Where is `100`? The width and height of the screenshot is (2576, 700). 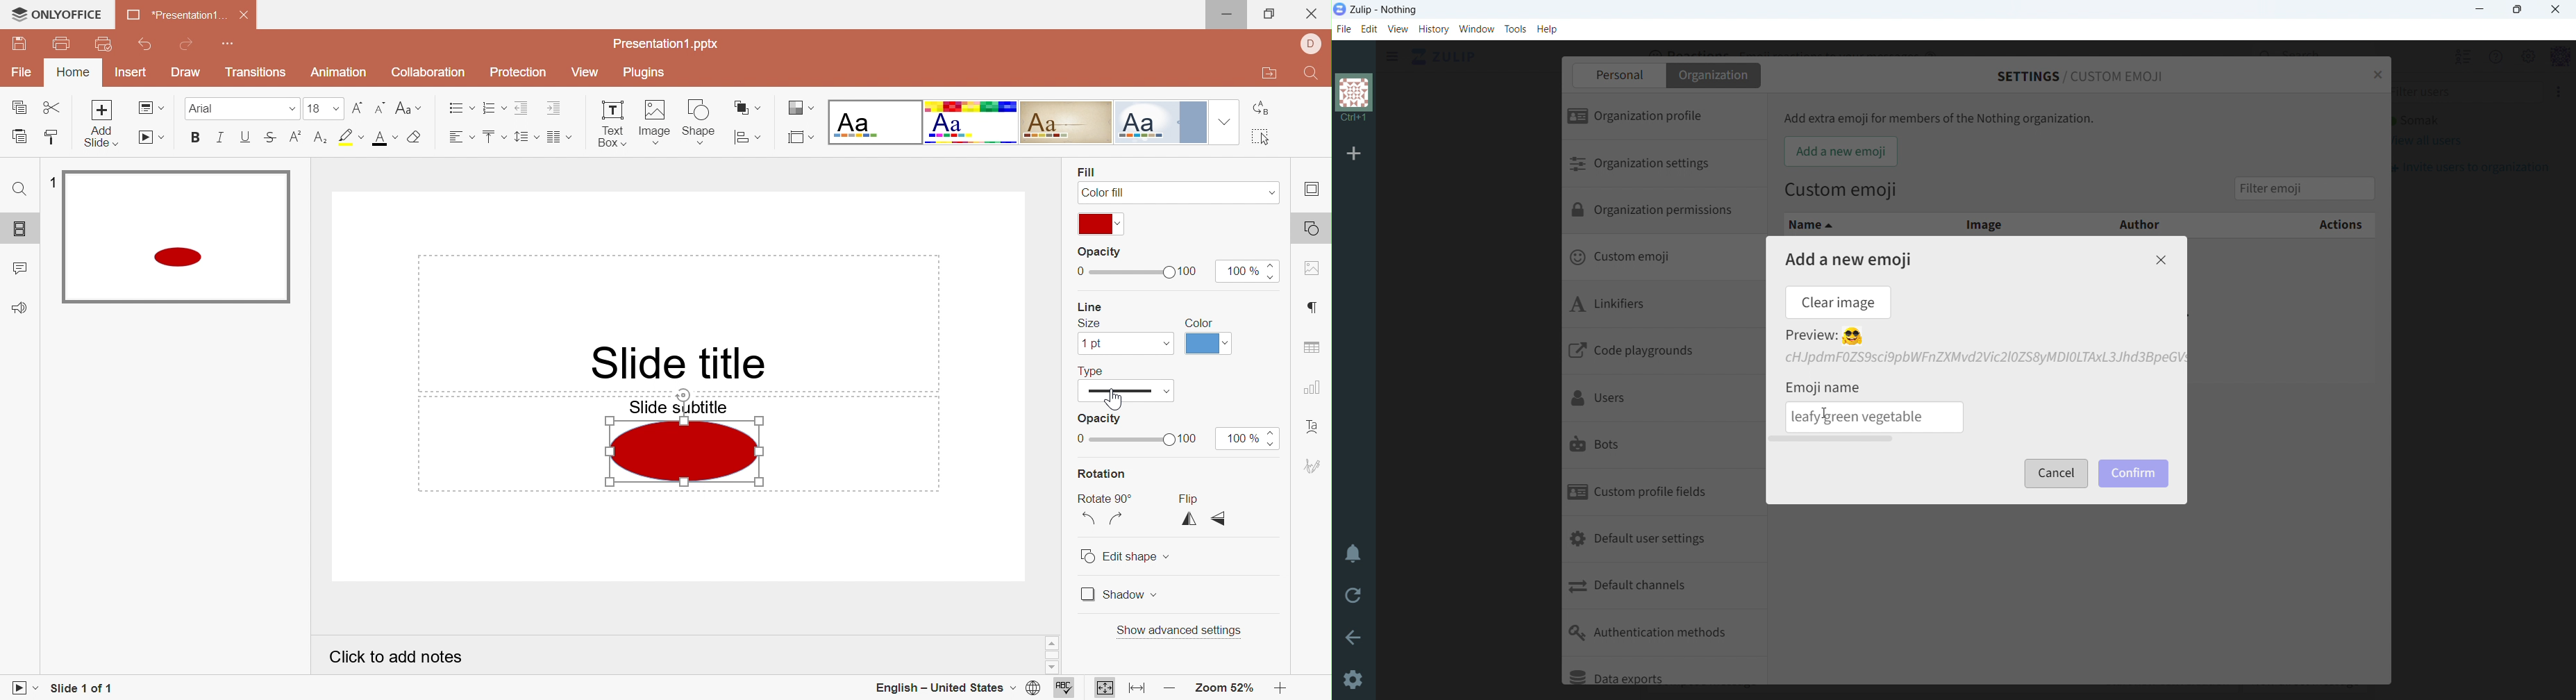
100 is located at coordinates (1189, 272).